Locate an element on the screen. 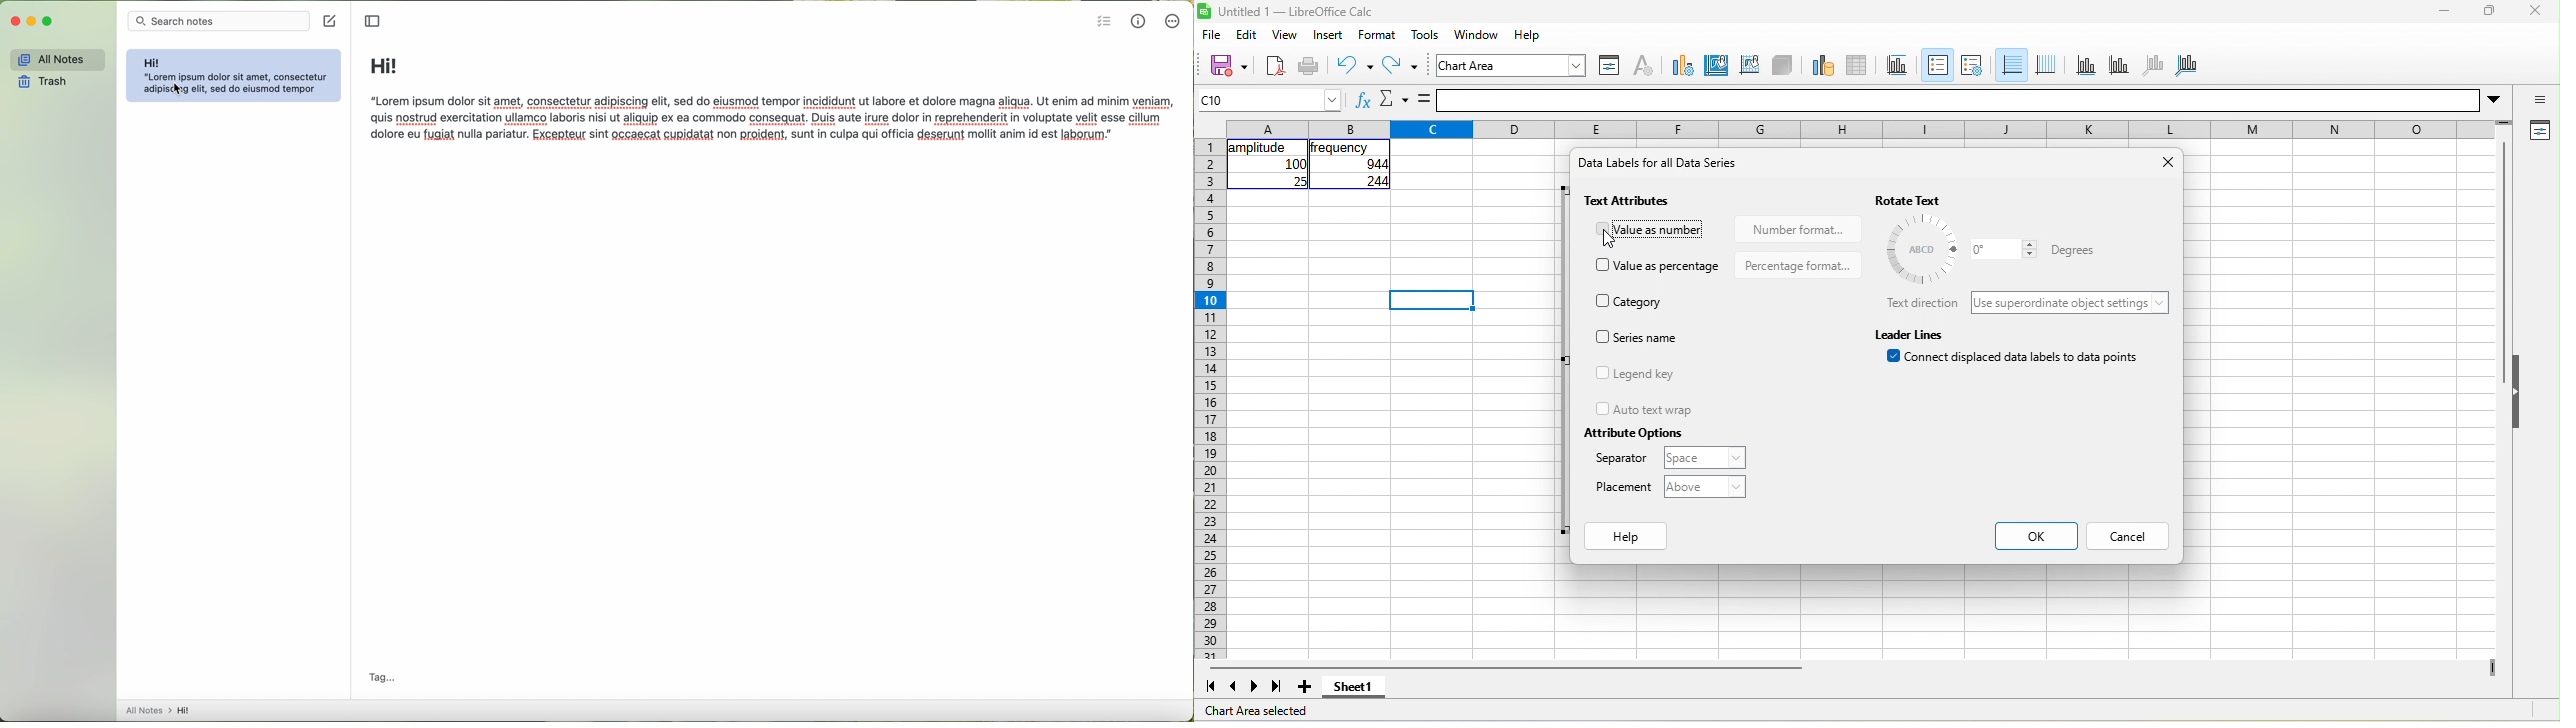 The width and height of the screenshot is (2576, 728). last sheet is located at coordinates (1277, 687).